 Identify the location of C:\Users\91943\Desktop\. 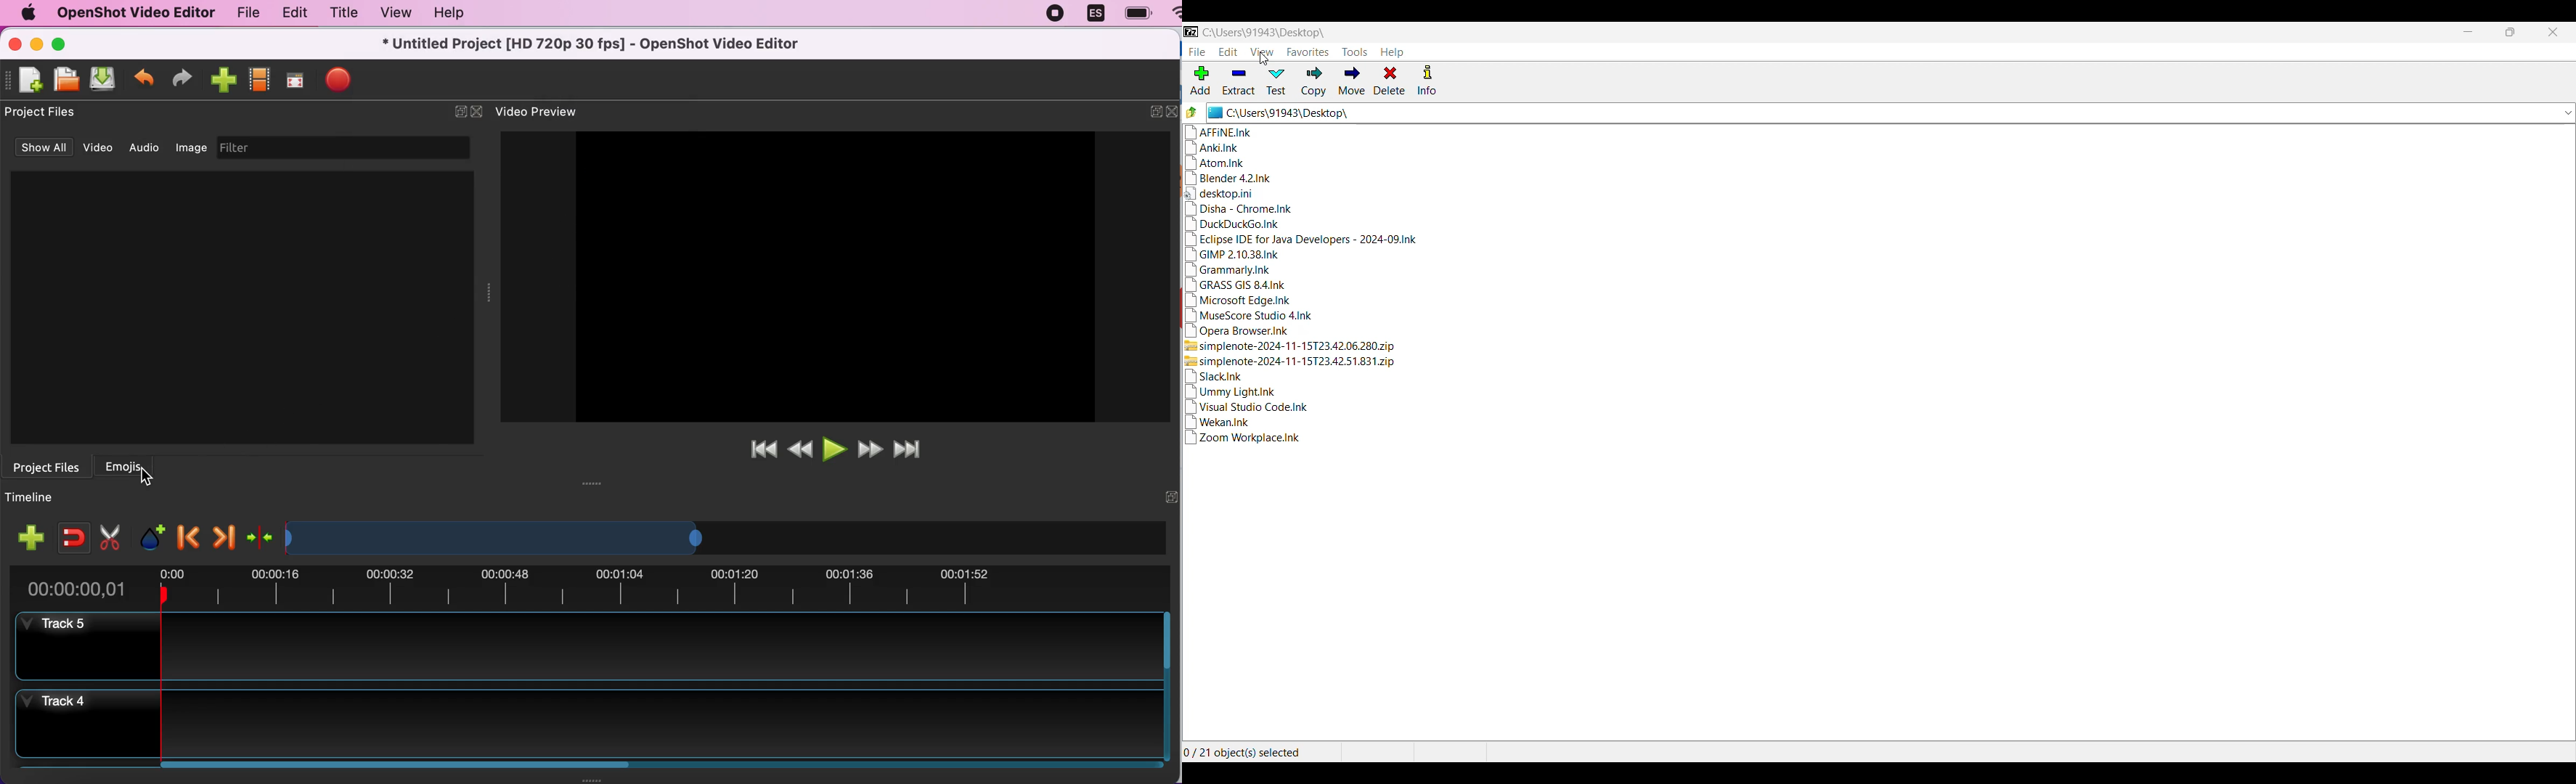
(1880, 113).